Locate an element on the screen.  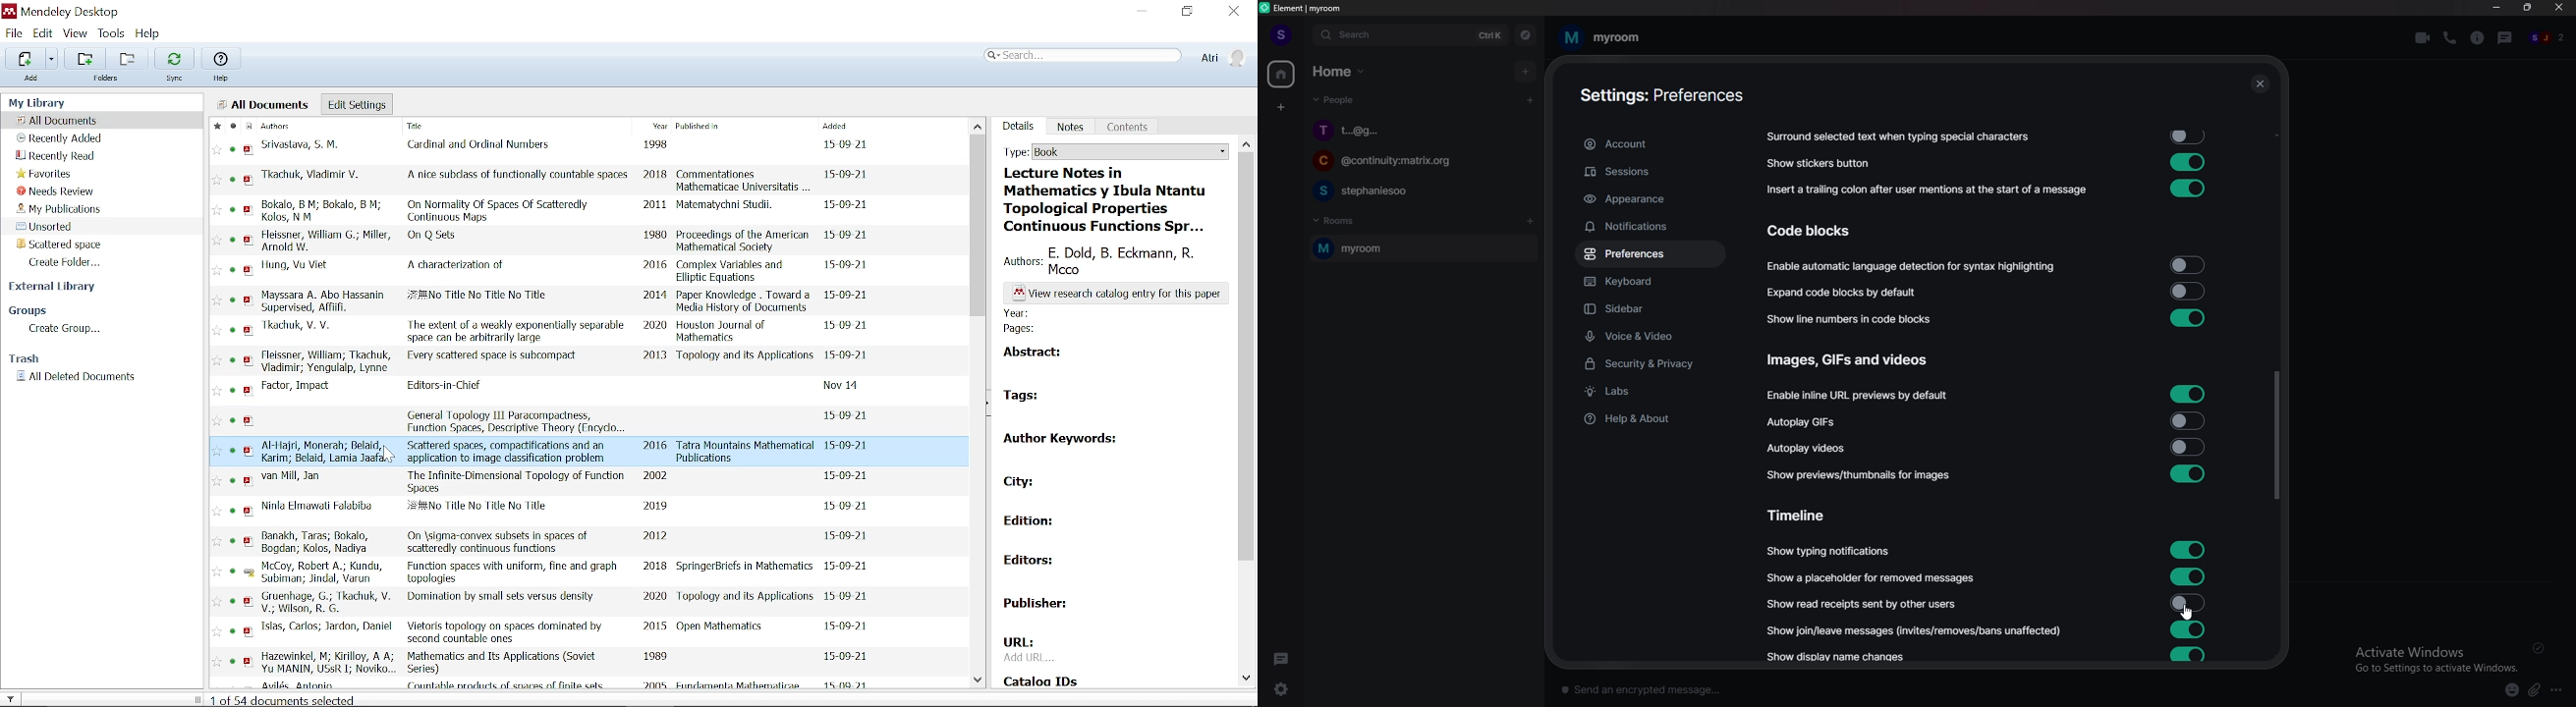
Mendeley desktop is located at coordinates (60, 12).